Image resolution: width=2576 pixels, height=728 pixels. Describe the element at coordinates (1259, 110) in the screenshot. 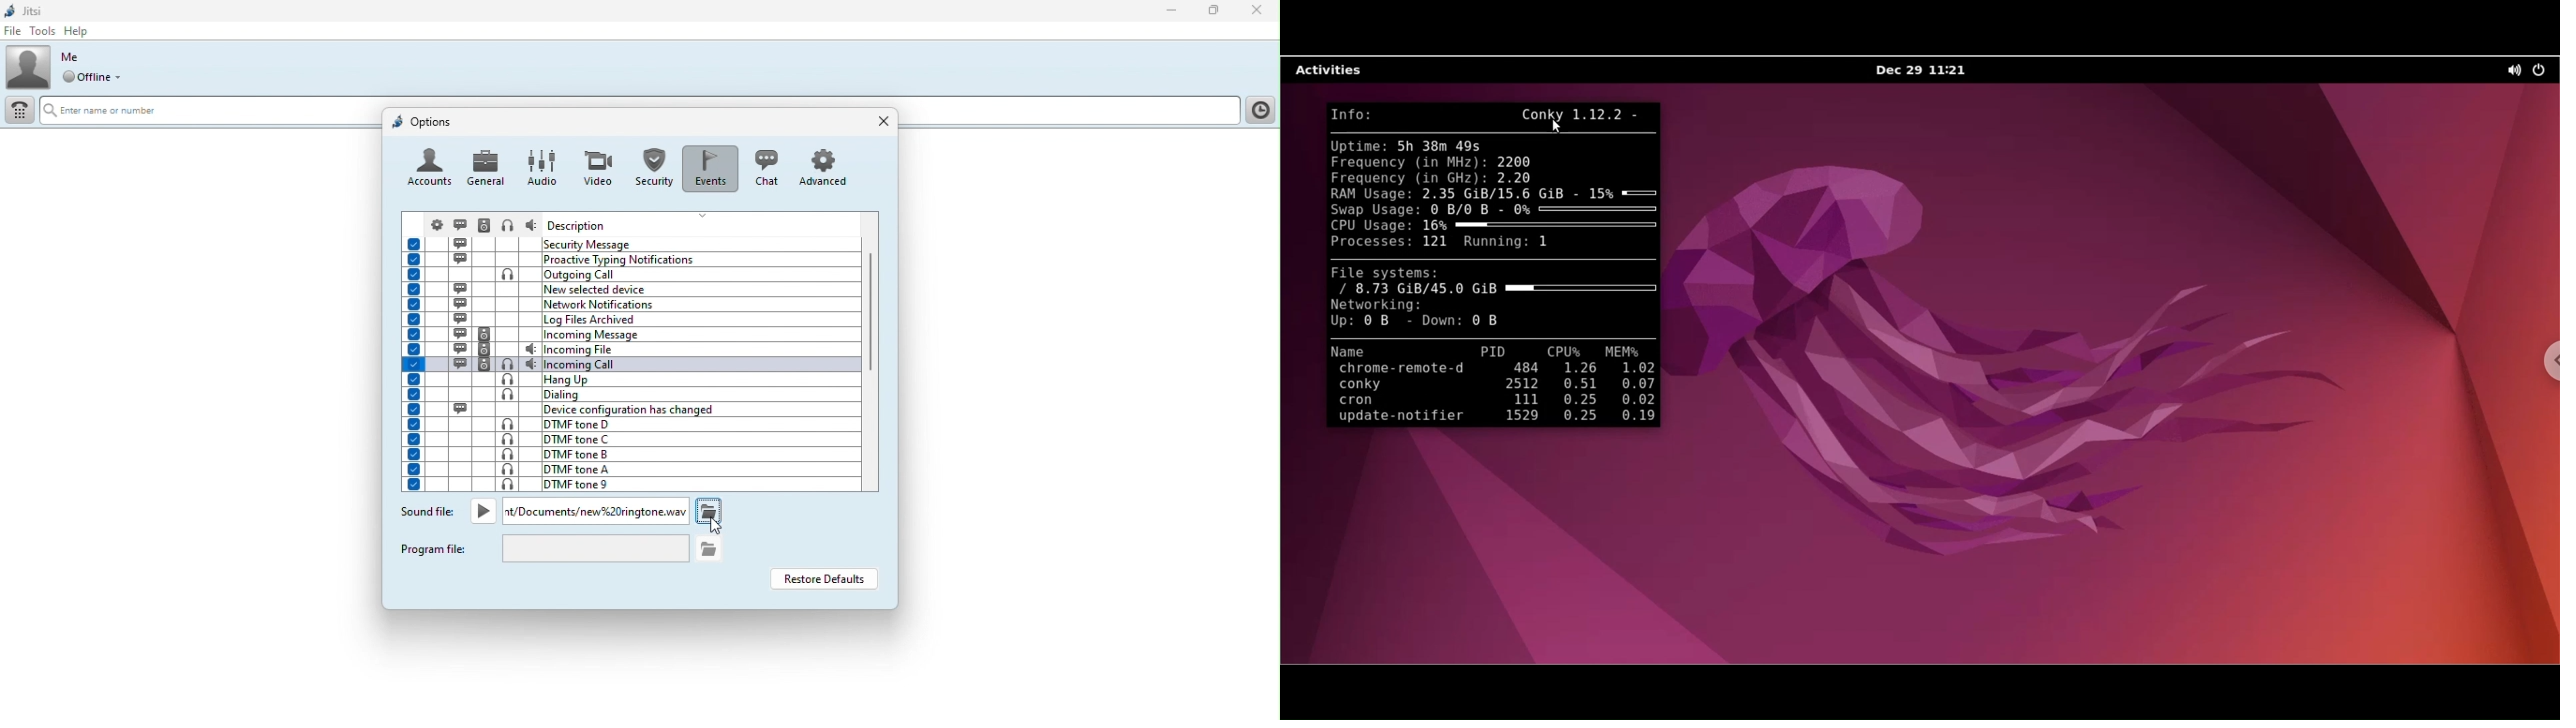

I see `History` at that location.